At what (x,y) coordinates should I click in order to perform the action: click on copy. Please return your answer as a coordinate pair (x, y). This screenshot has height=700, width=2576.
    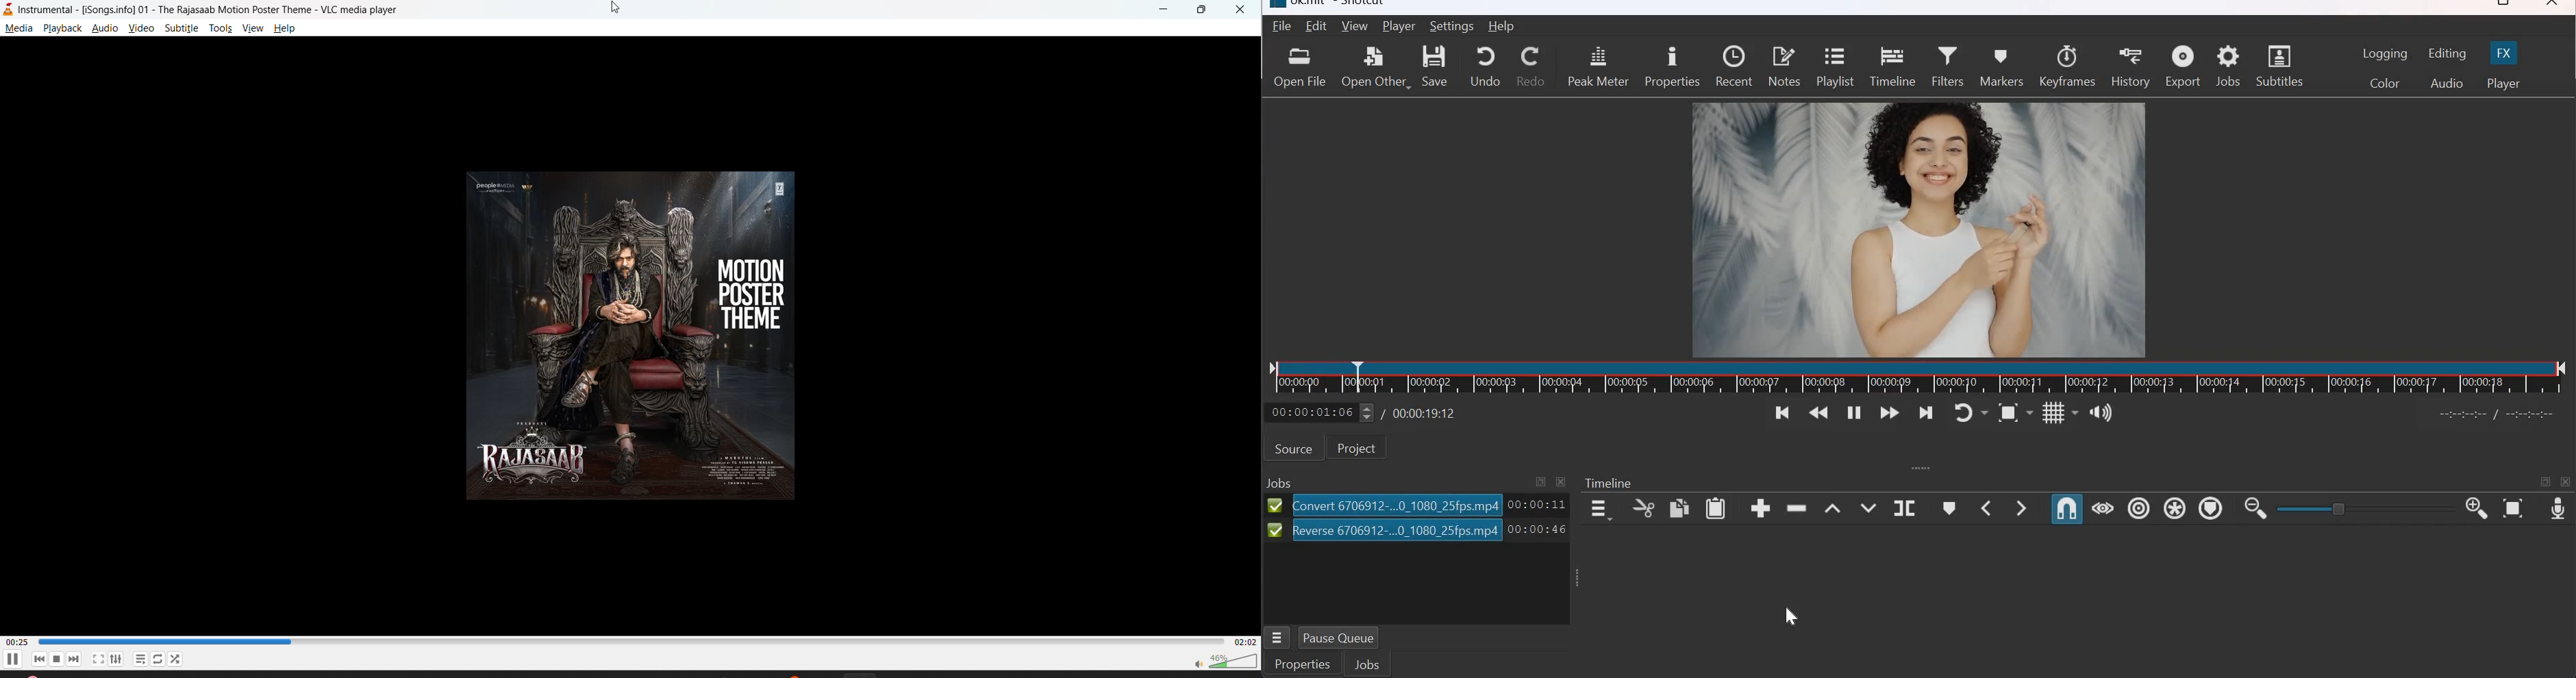
    Looking at the image, I should click on (1679, 507).